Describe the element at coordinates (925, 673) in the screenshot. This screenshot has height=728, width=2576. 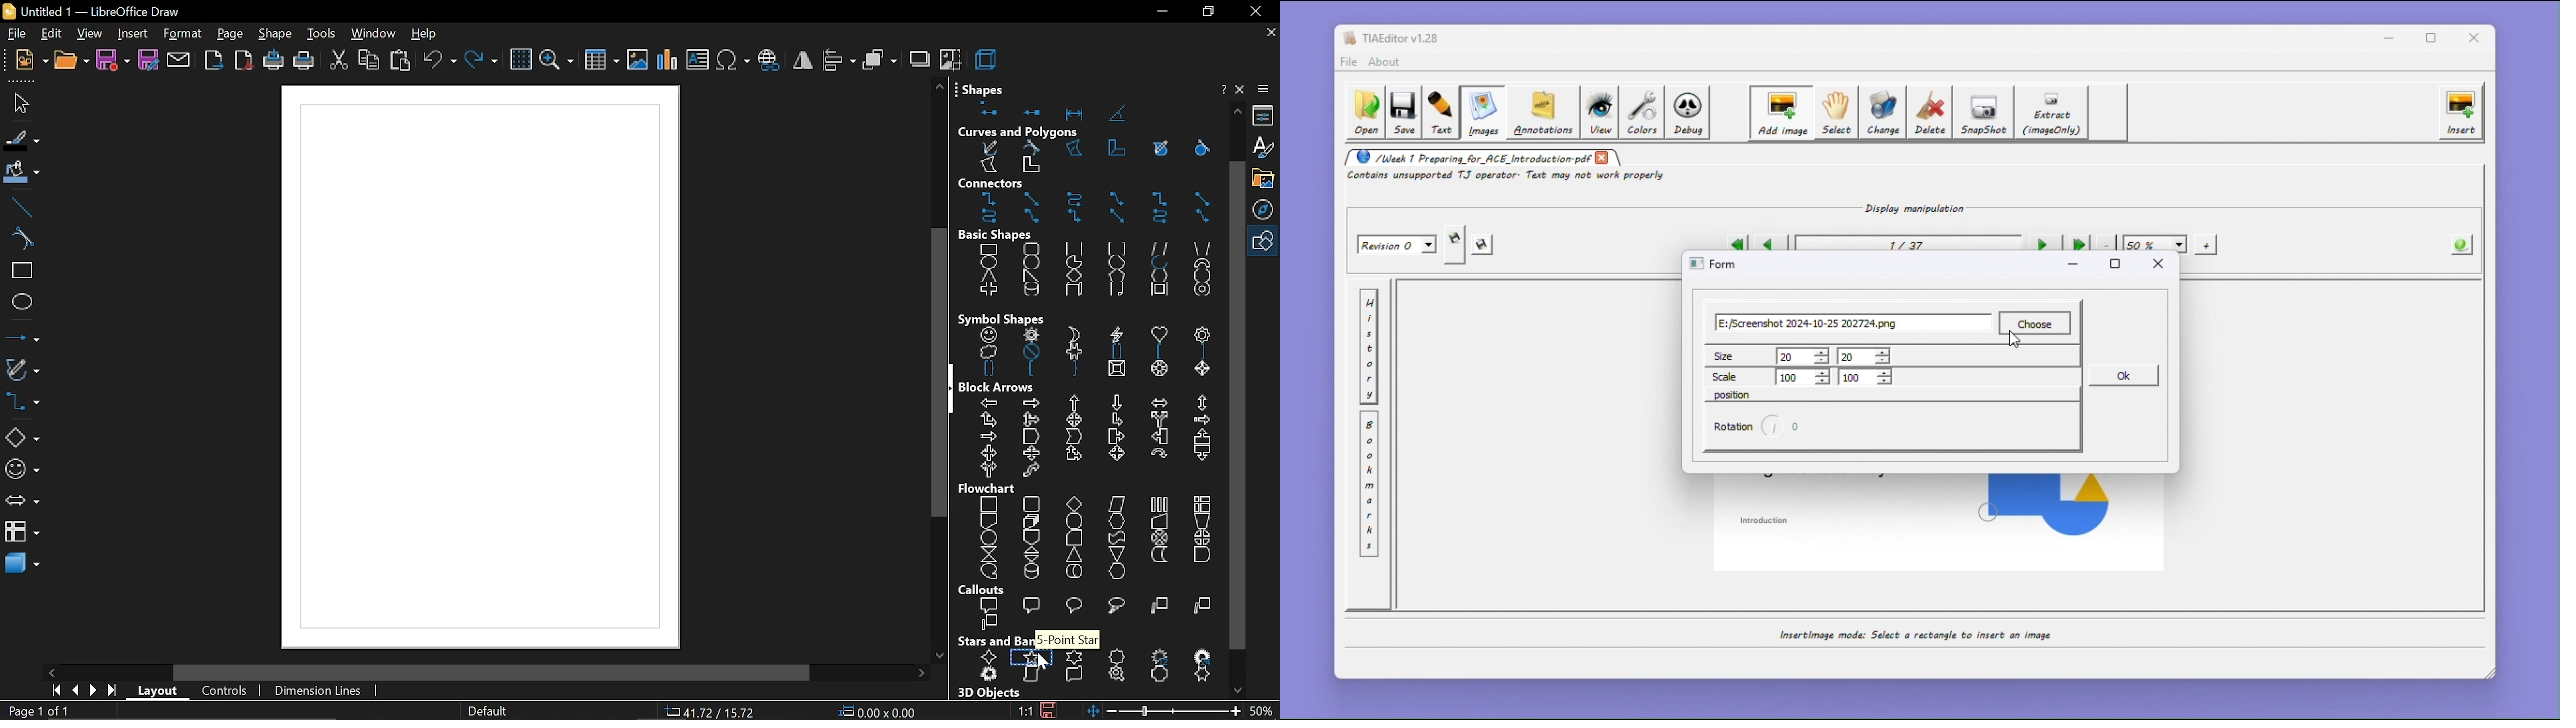
I see `move right ` at that location.